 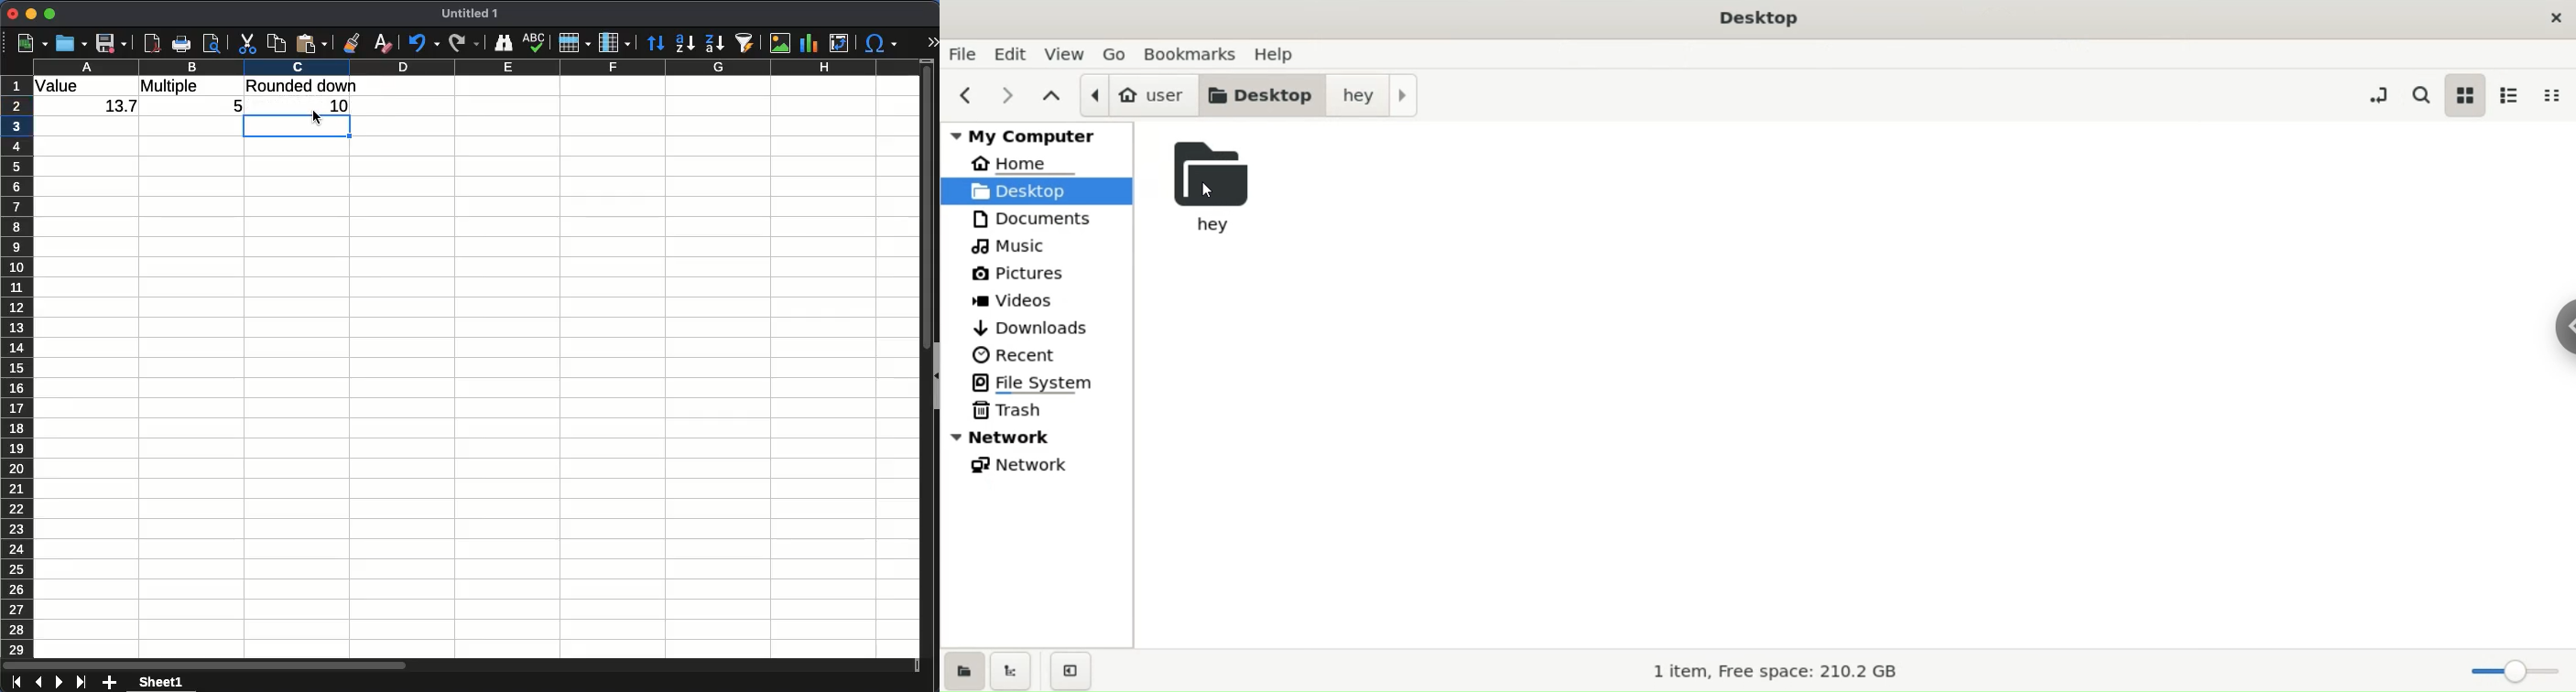 I want to click on 10, so click(x=305, y=103).